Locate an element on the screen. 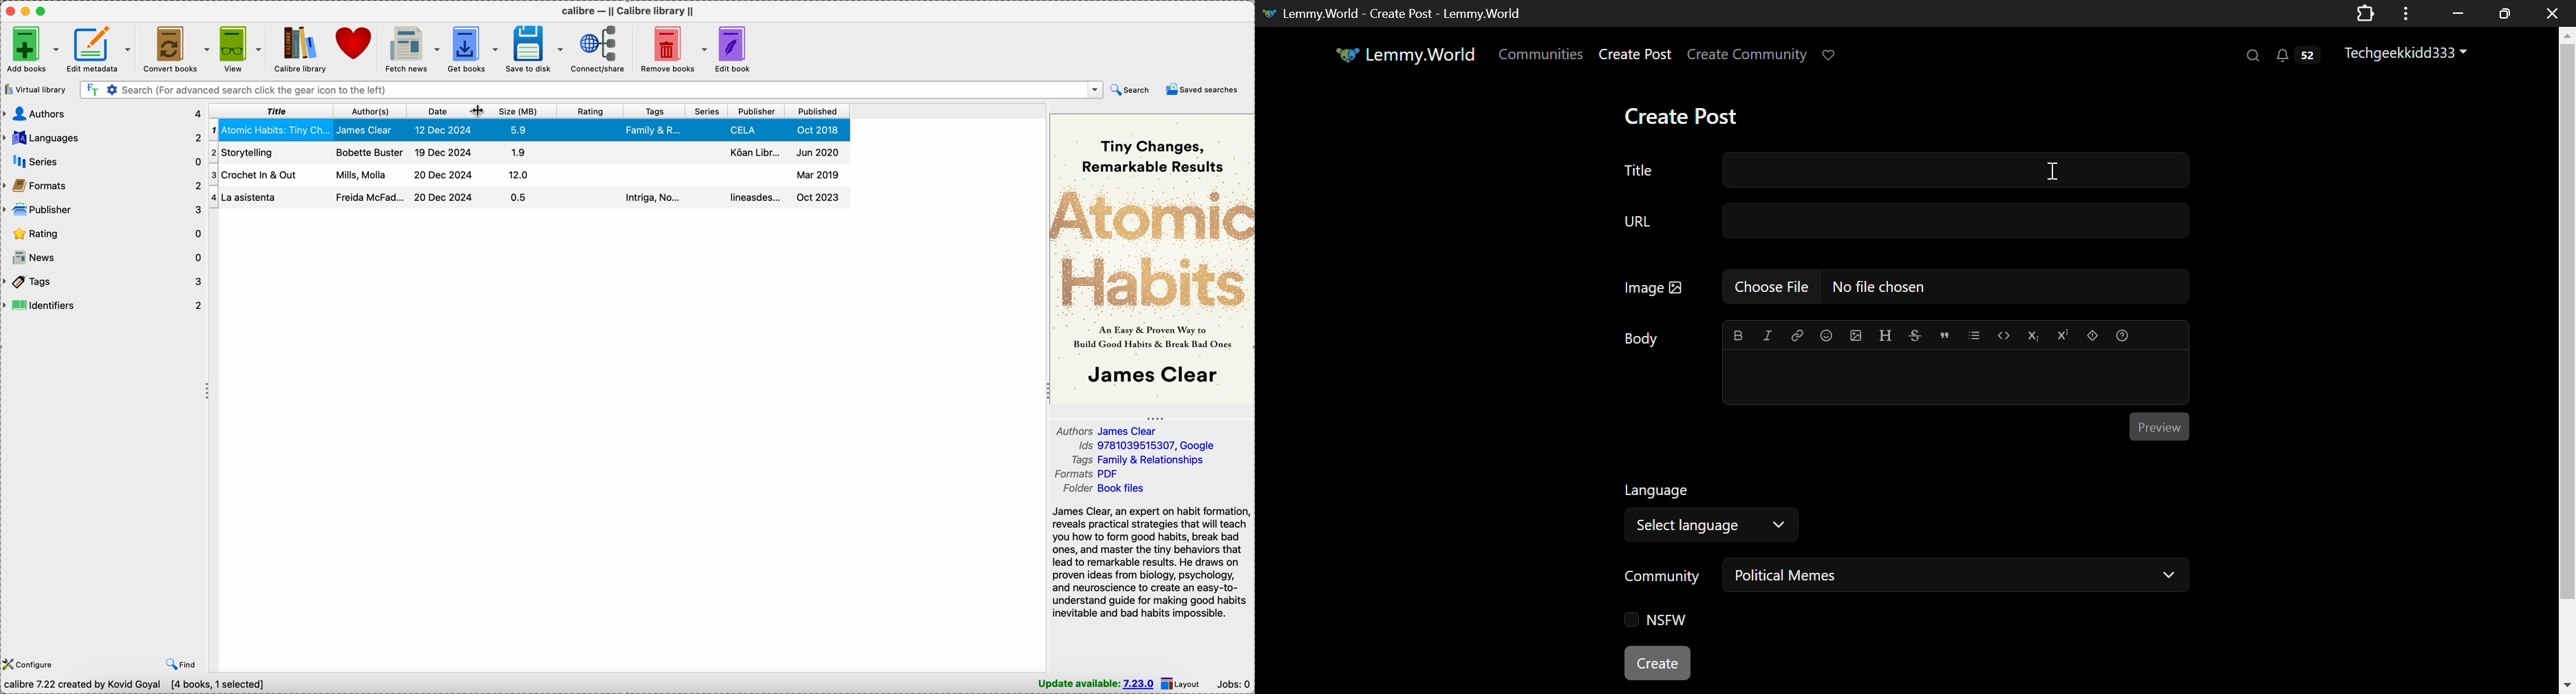 Image resolution: width=2576 pixels, height=700 pixels. update available: 7.23.0 is located at coordinates (1096, 684).